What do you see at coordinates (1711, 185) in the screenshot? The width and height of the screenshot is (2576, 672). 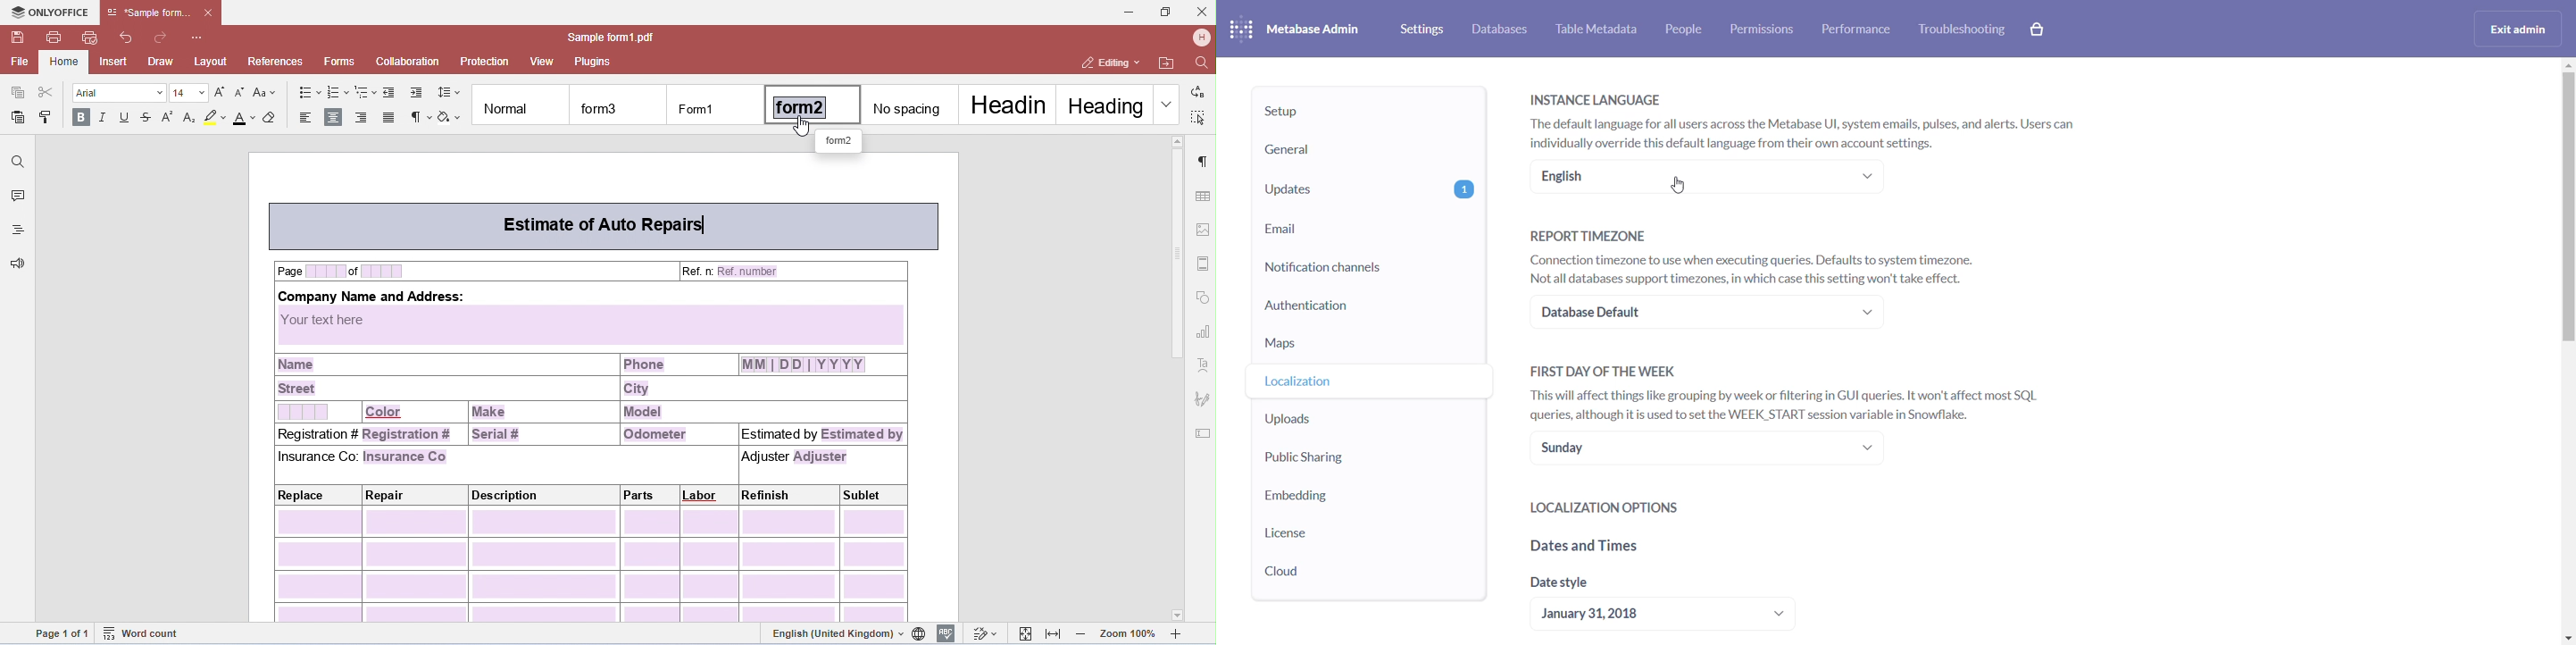 I see `language dropdown` at bounding box center [1711, 185].